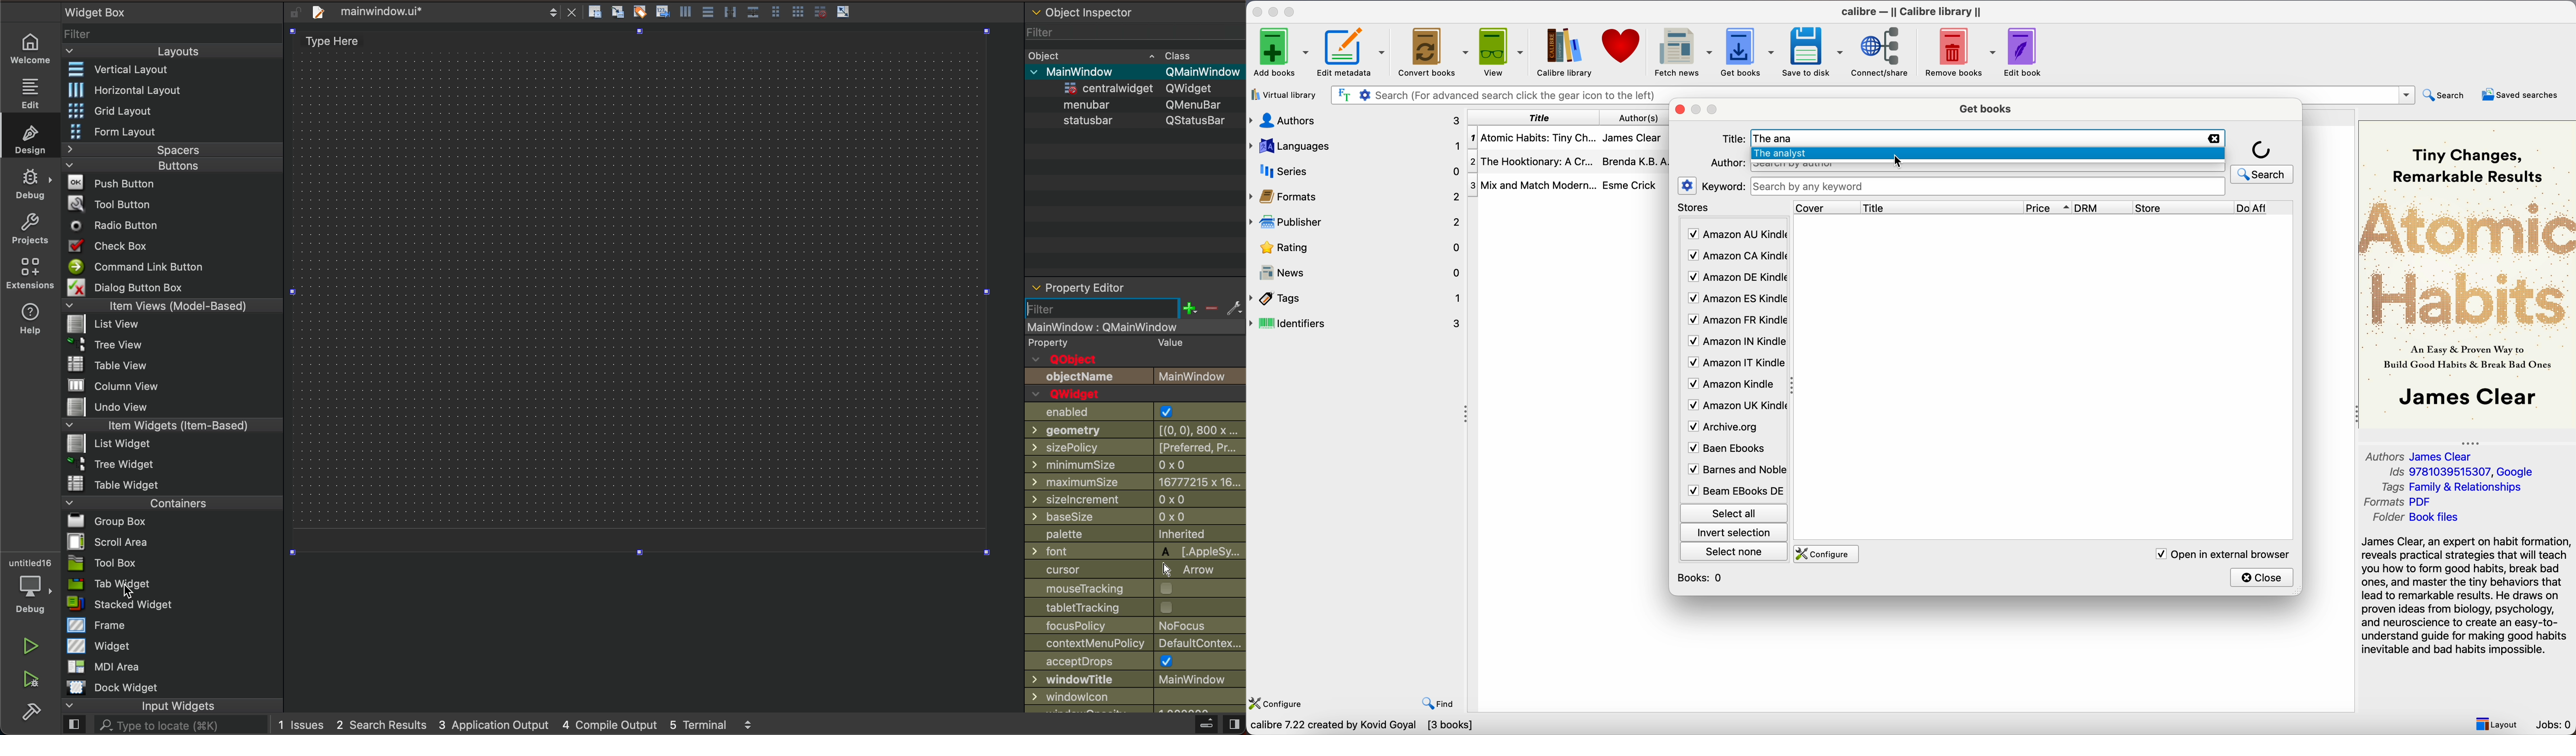 The height and width of the screenshot is (756, 2576). What do you see at coordinates (20, 645) in the screenshot?
I see `run` at bounding box center [20, 645].